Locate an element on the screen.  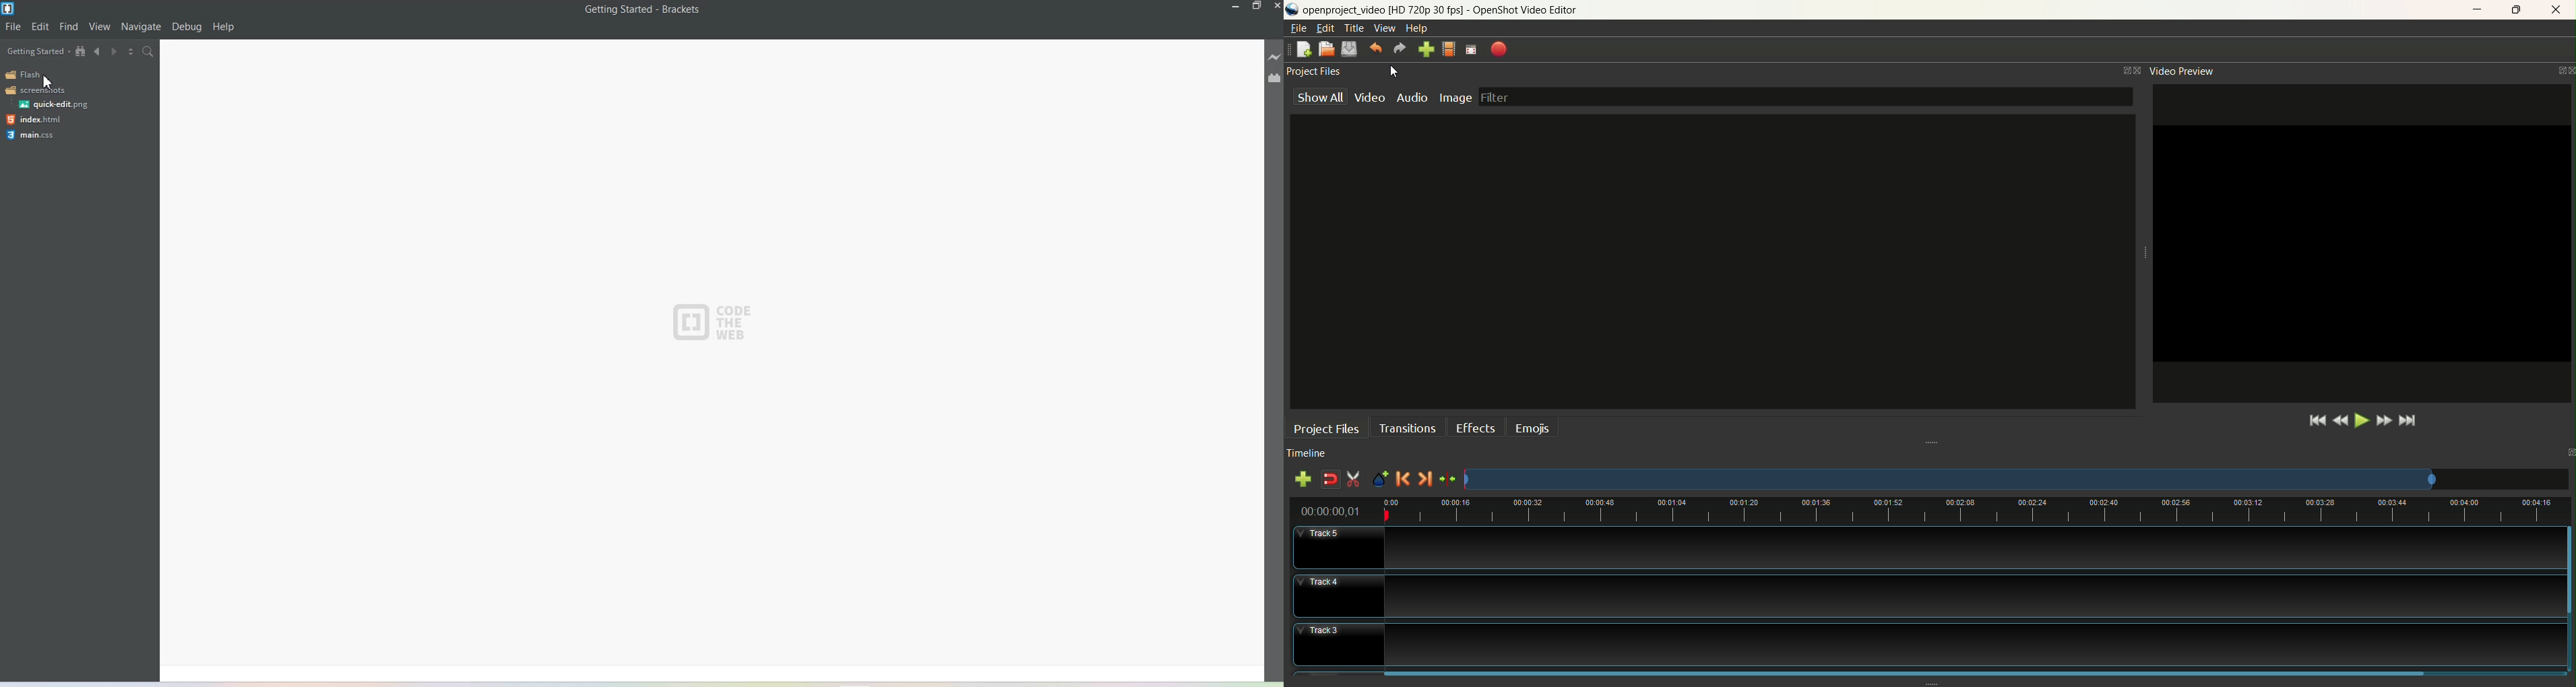
edit is located at coordinates (1325, 29).